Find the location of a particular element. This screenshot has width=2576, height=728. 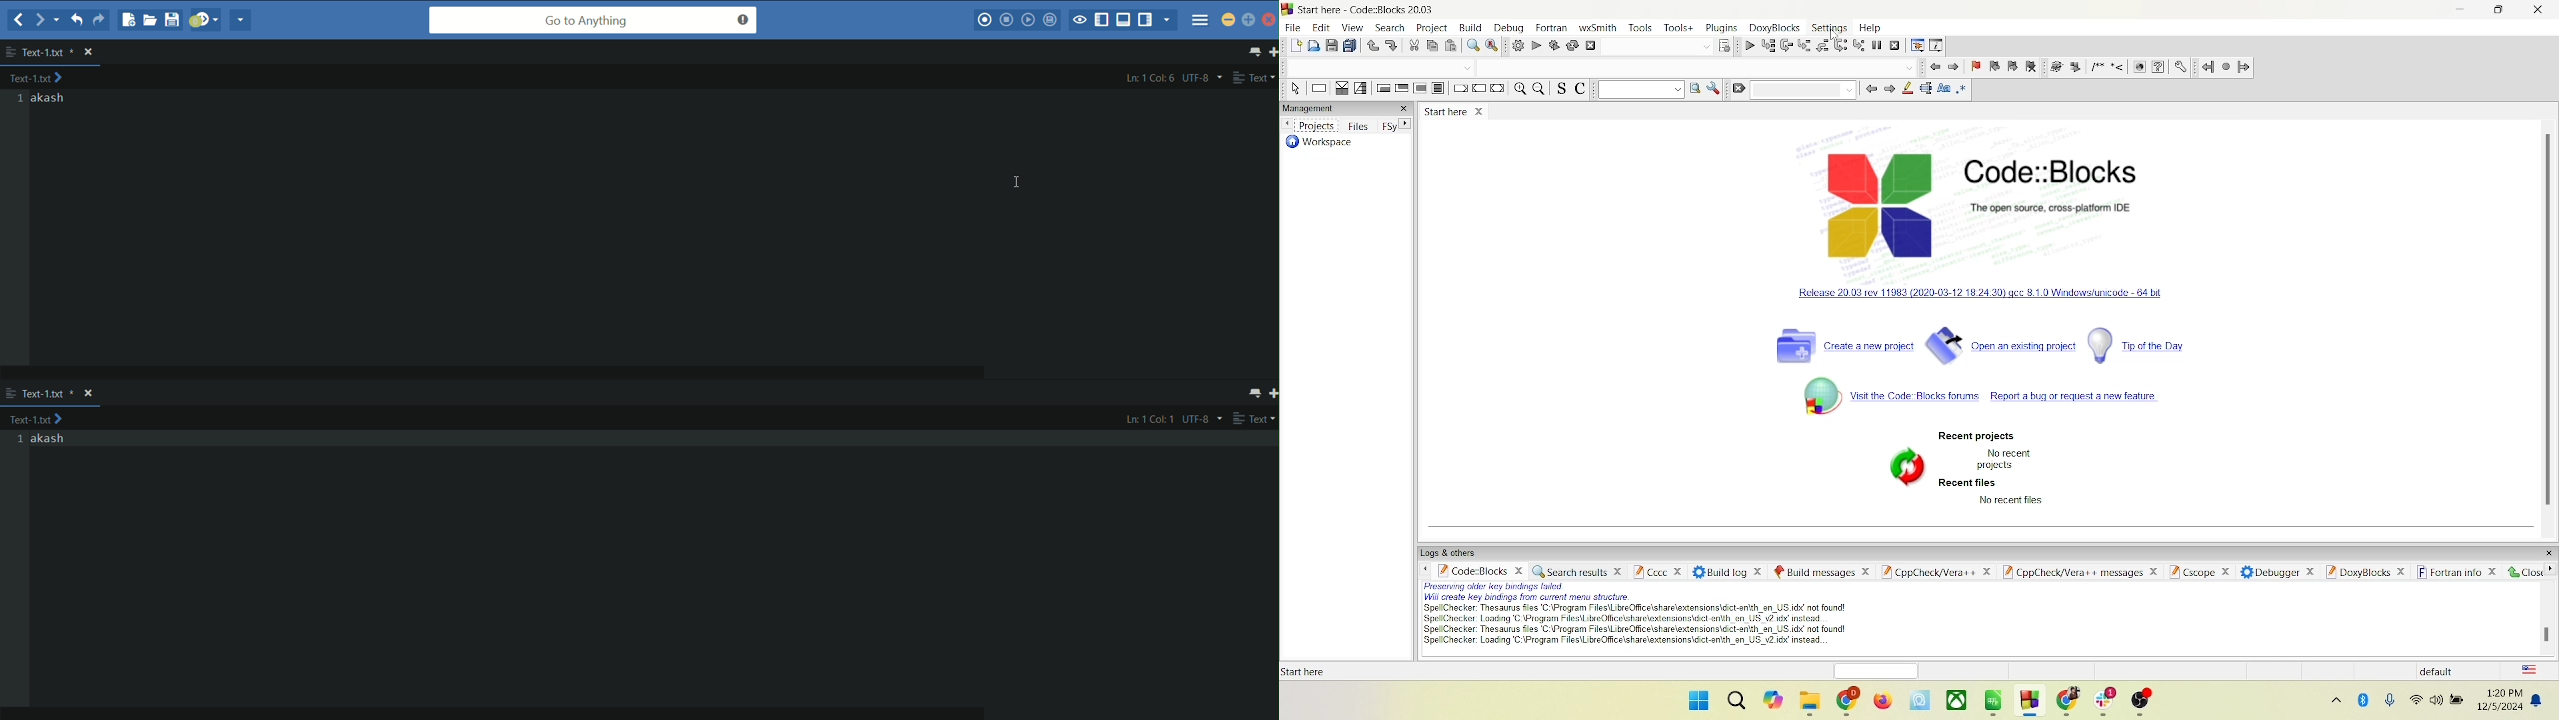

debug is located at coordinates (1512, 30).